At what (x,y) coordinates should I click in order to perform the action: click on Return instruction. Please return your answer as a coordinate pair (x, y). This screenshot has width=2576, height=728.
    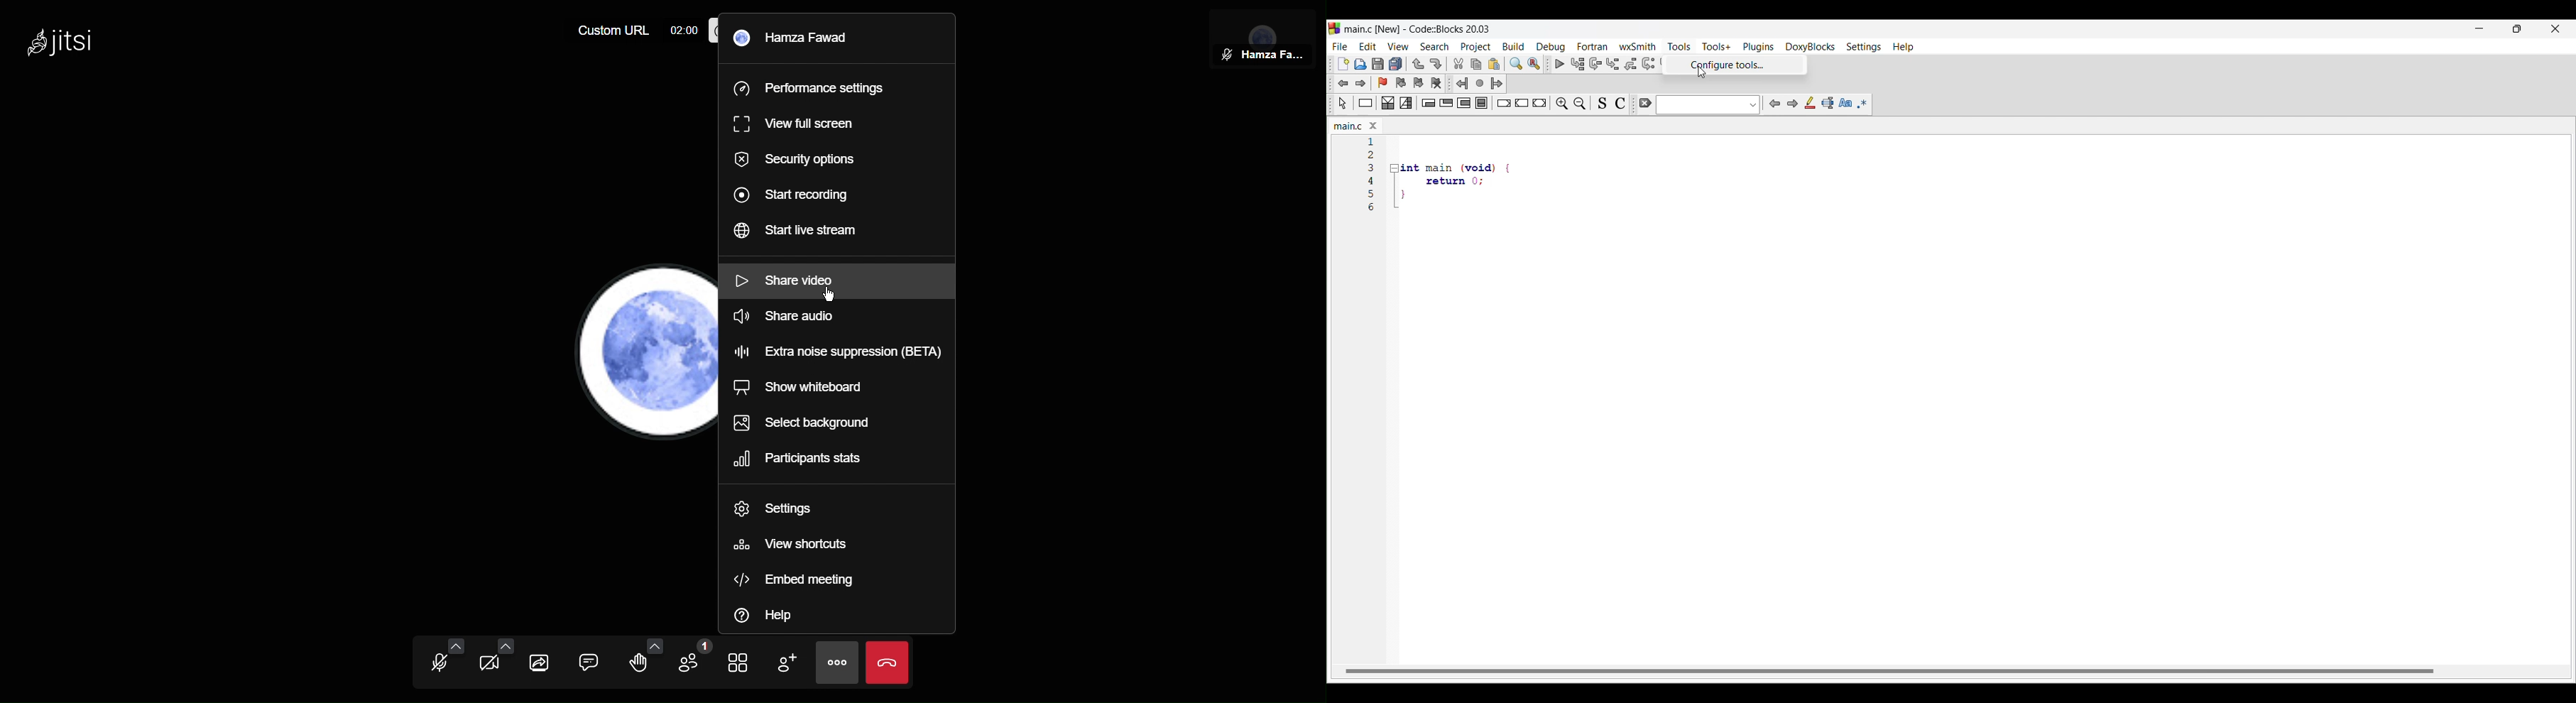
    Looking at the image, I should click on (1539, 103).